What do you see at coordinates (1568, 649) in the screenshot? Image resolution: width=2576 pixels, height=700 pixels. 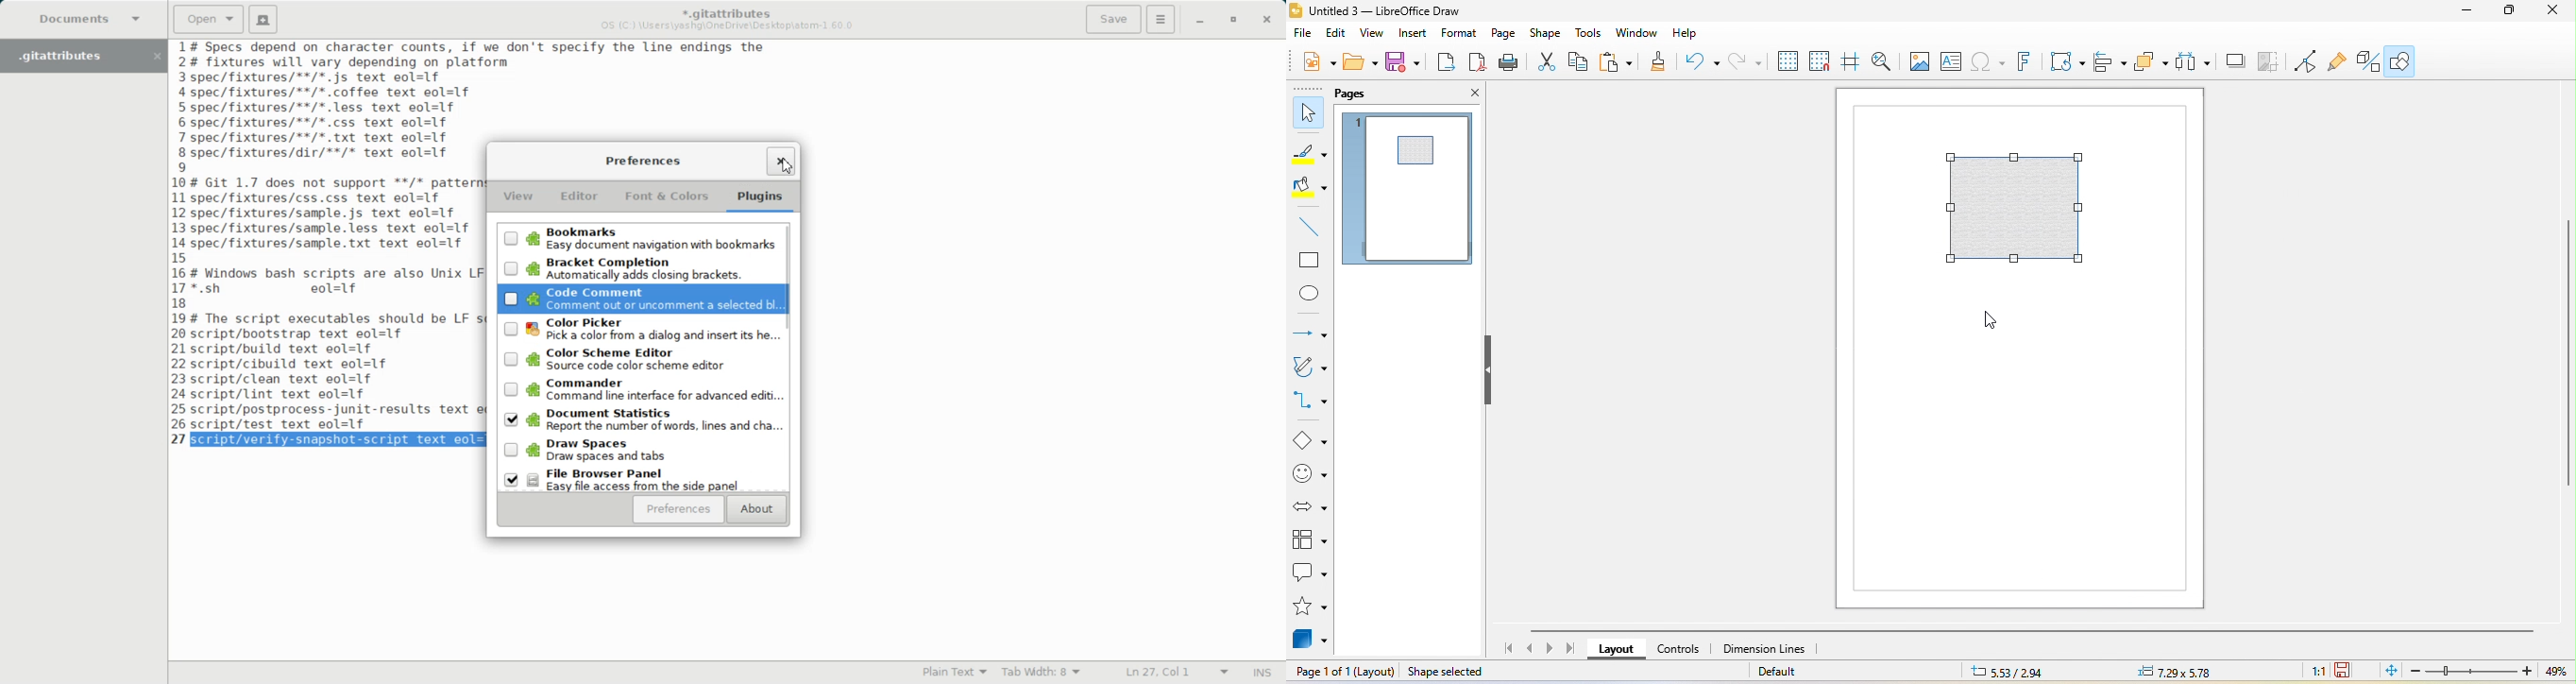 I see `last page` at bounding box center [1568, 649].